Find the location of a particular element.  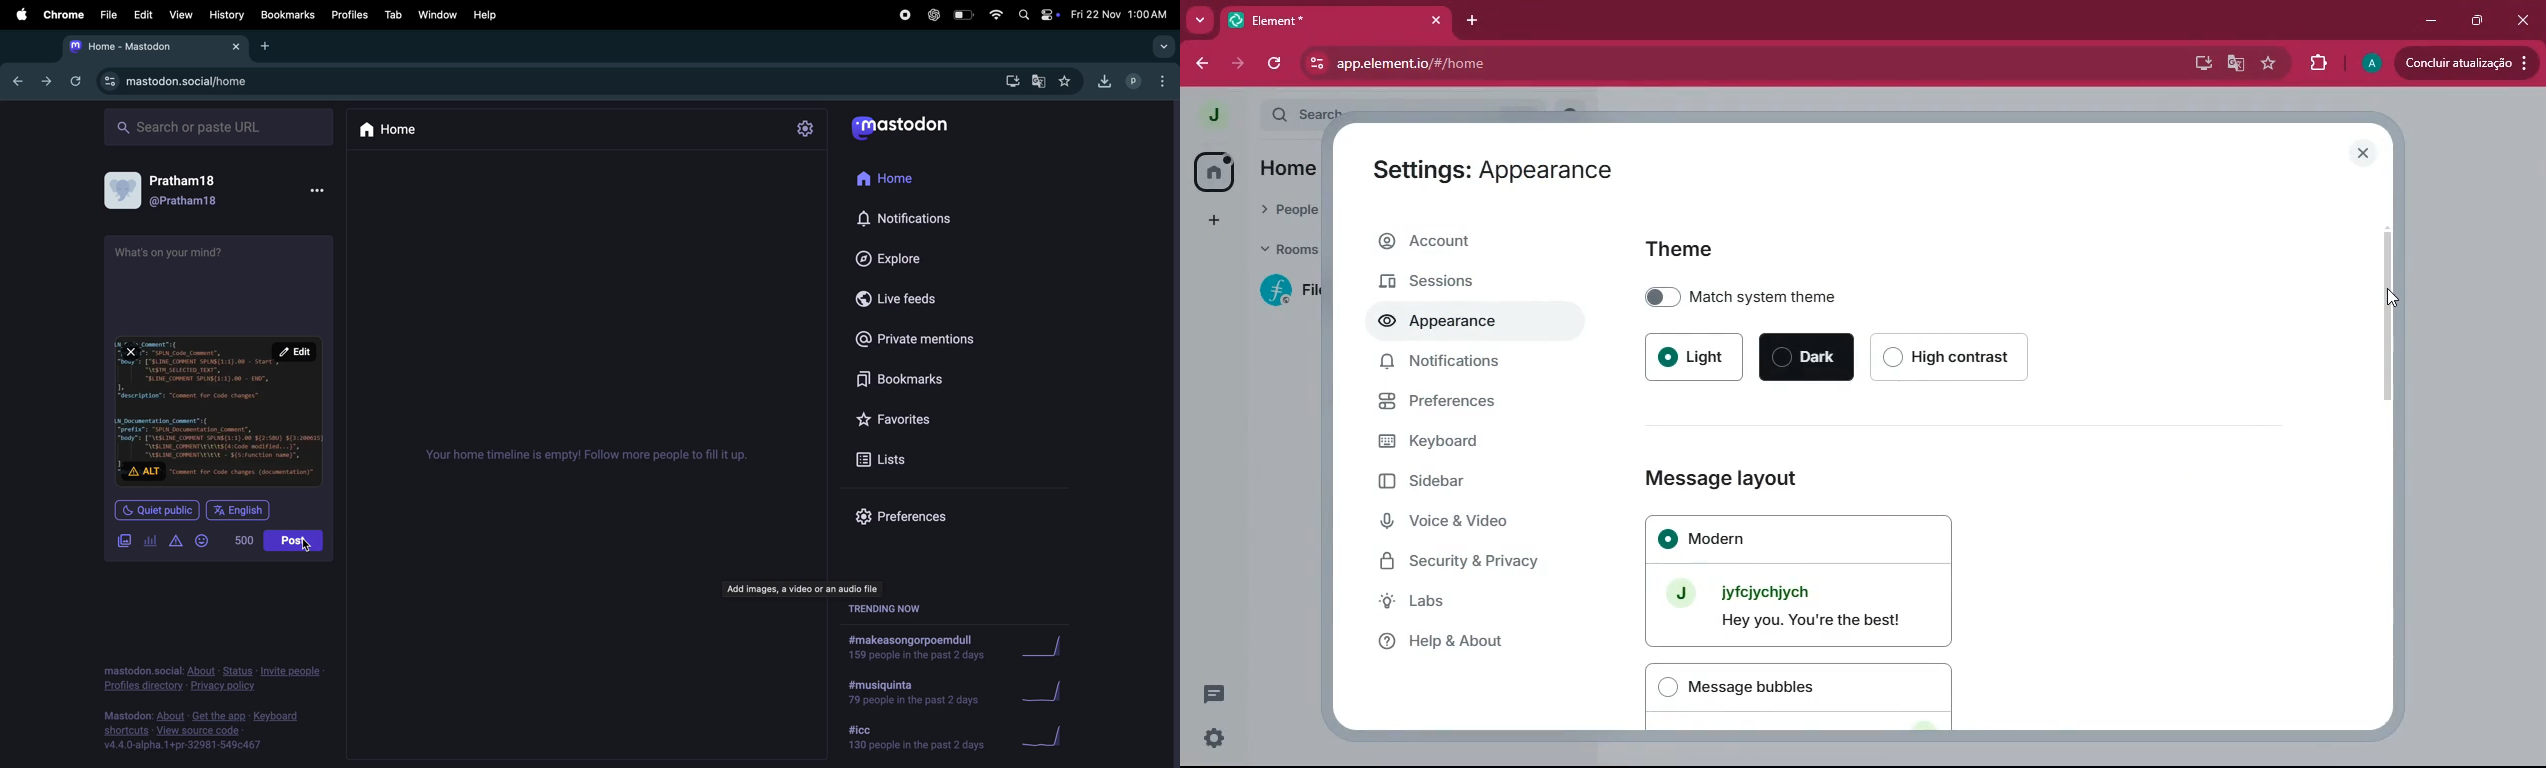

mastodon is located at coordinates (127, 717).